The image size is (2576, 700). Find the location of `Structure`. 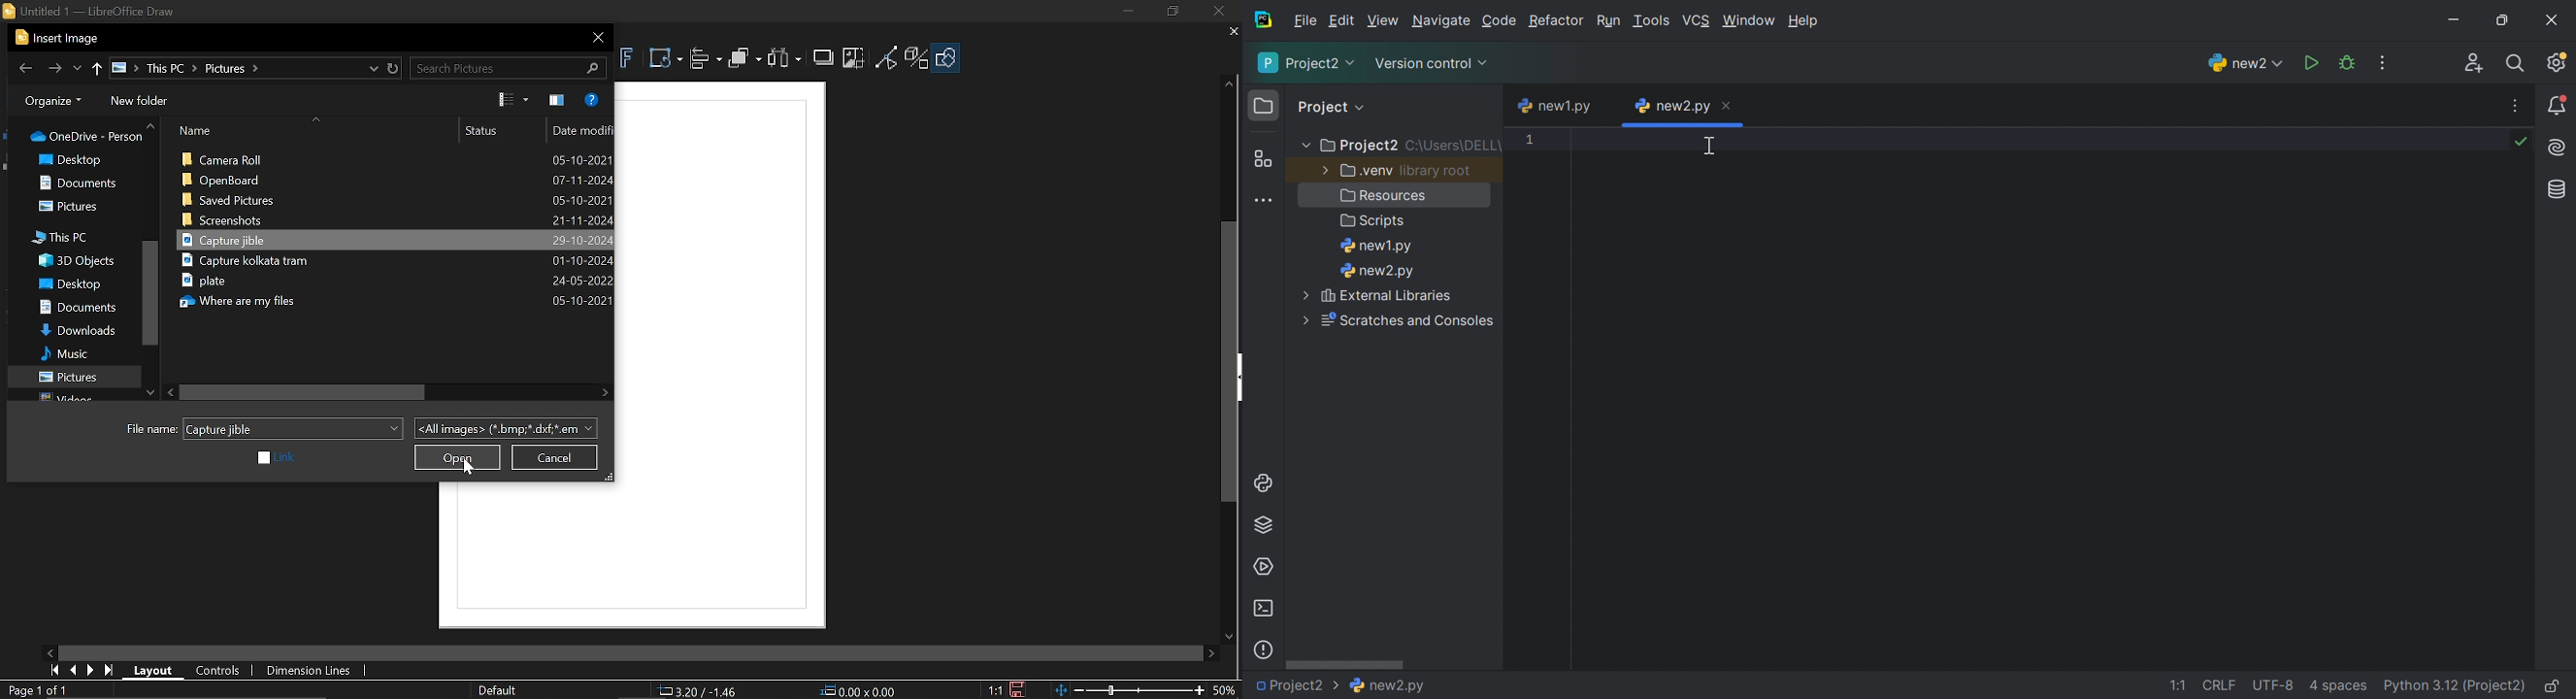

Structure is located at coordinates (1264, 160).